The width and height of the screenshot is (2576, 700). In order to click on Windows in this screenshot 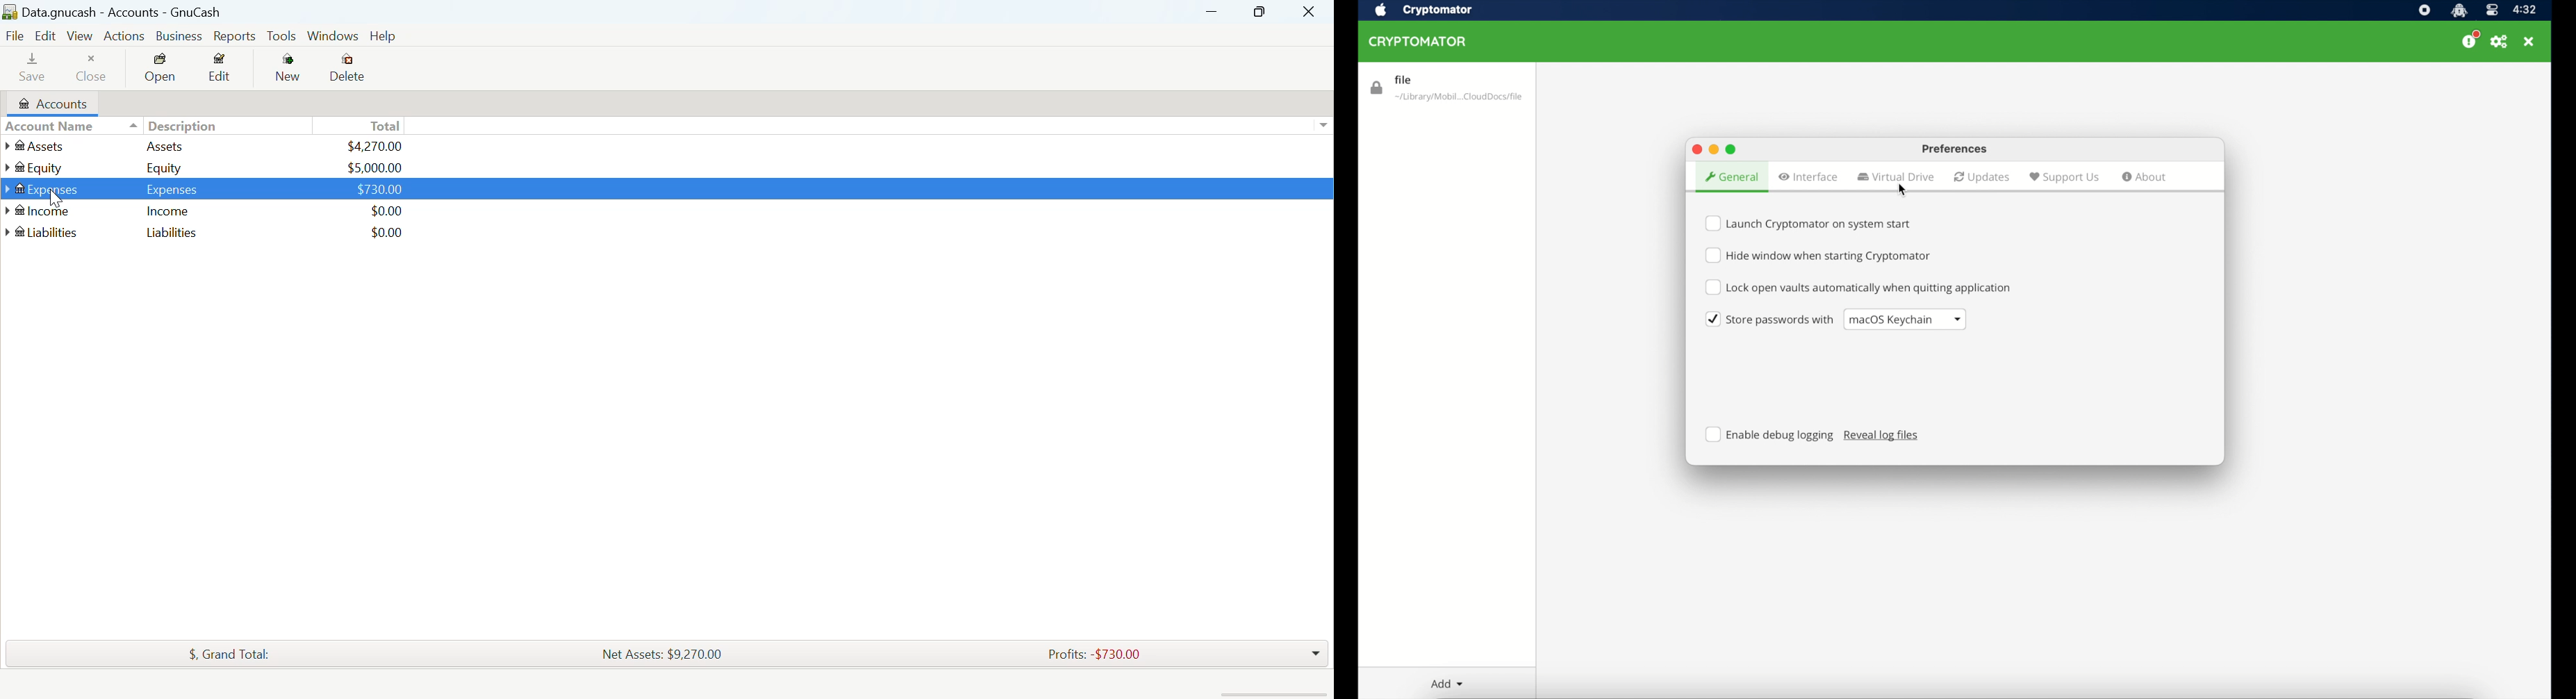, I will do `click(331, 35)`.